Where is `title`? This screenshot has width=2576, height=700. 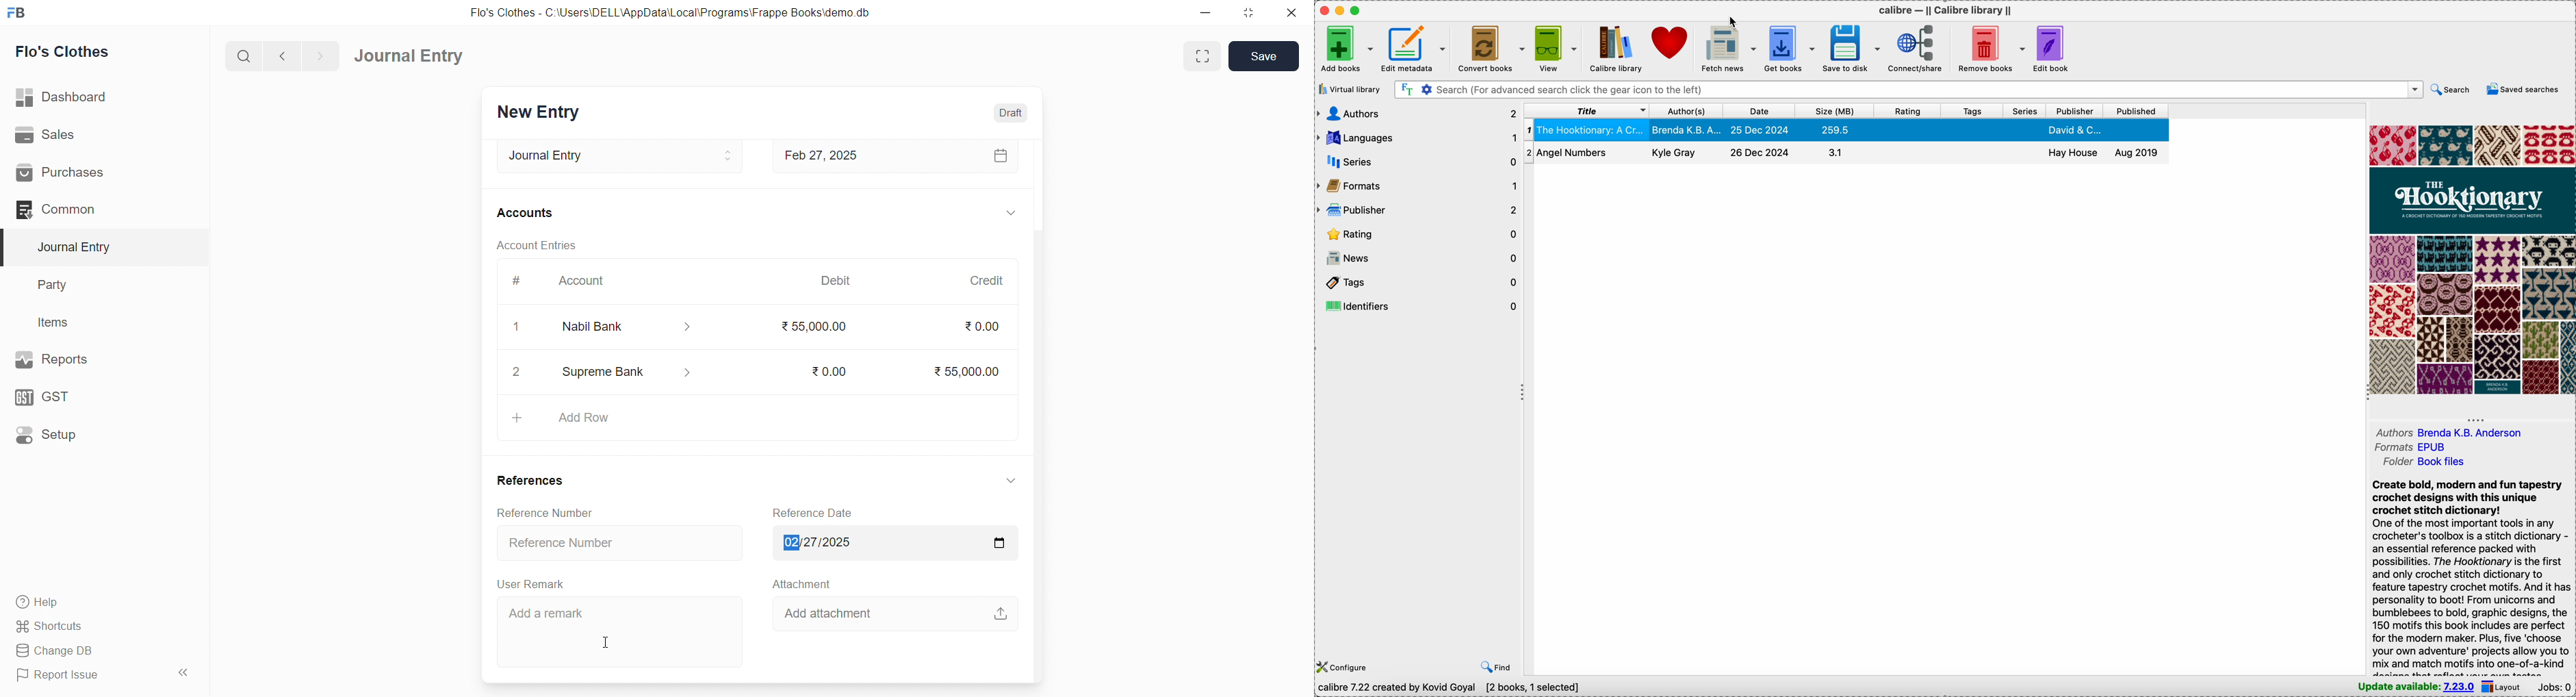 title is located at coordinates (1587, 110).